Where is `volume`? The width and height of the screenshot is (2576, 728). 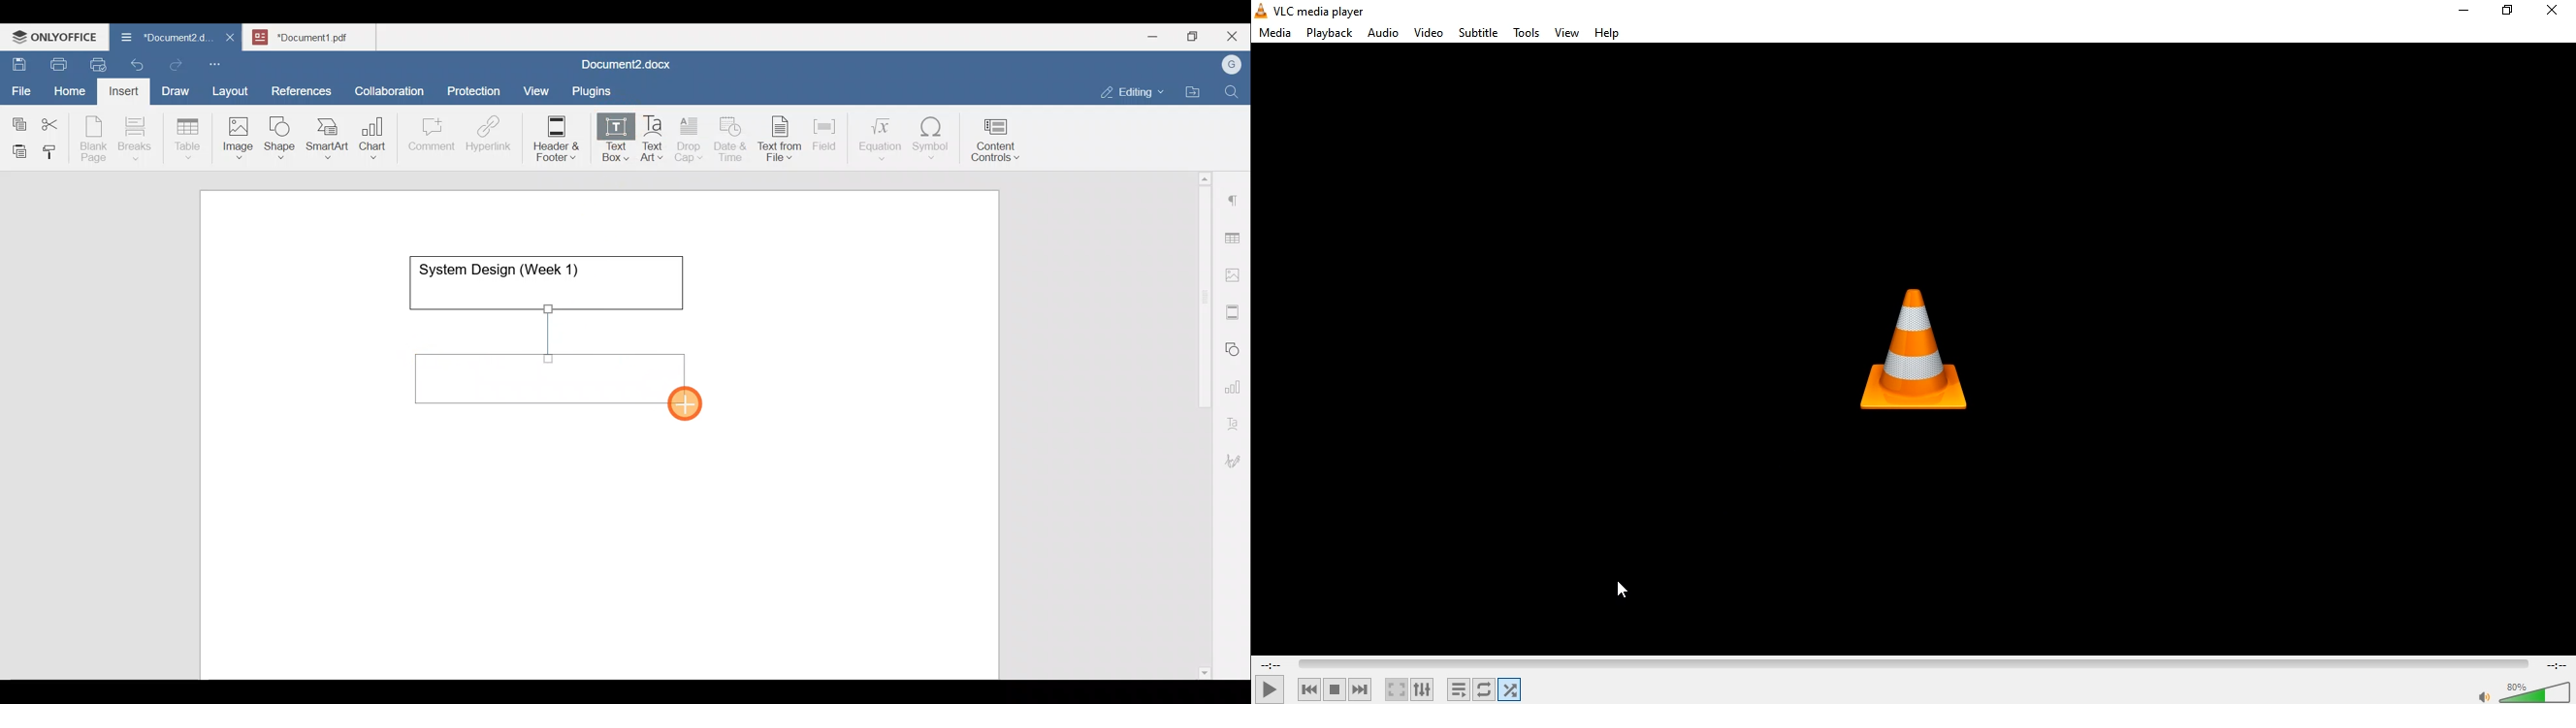
volume is located at coordinates (2481, 695).